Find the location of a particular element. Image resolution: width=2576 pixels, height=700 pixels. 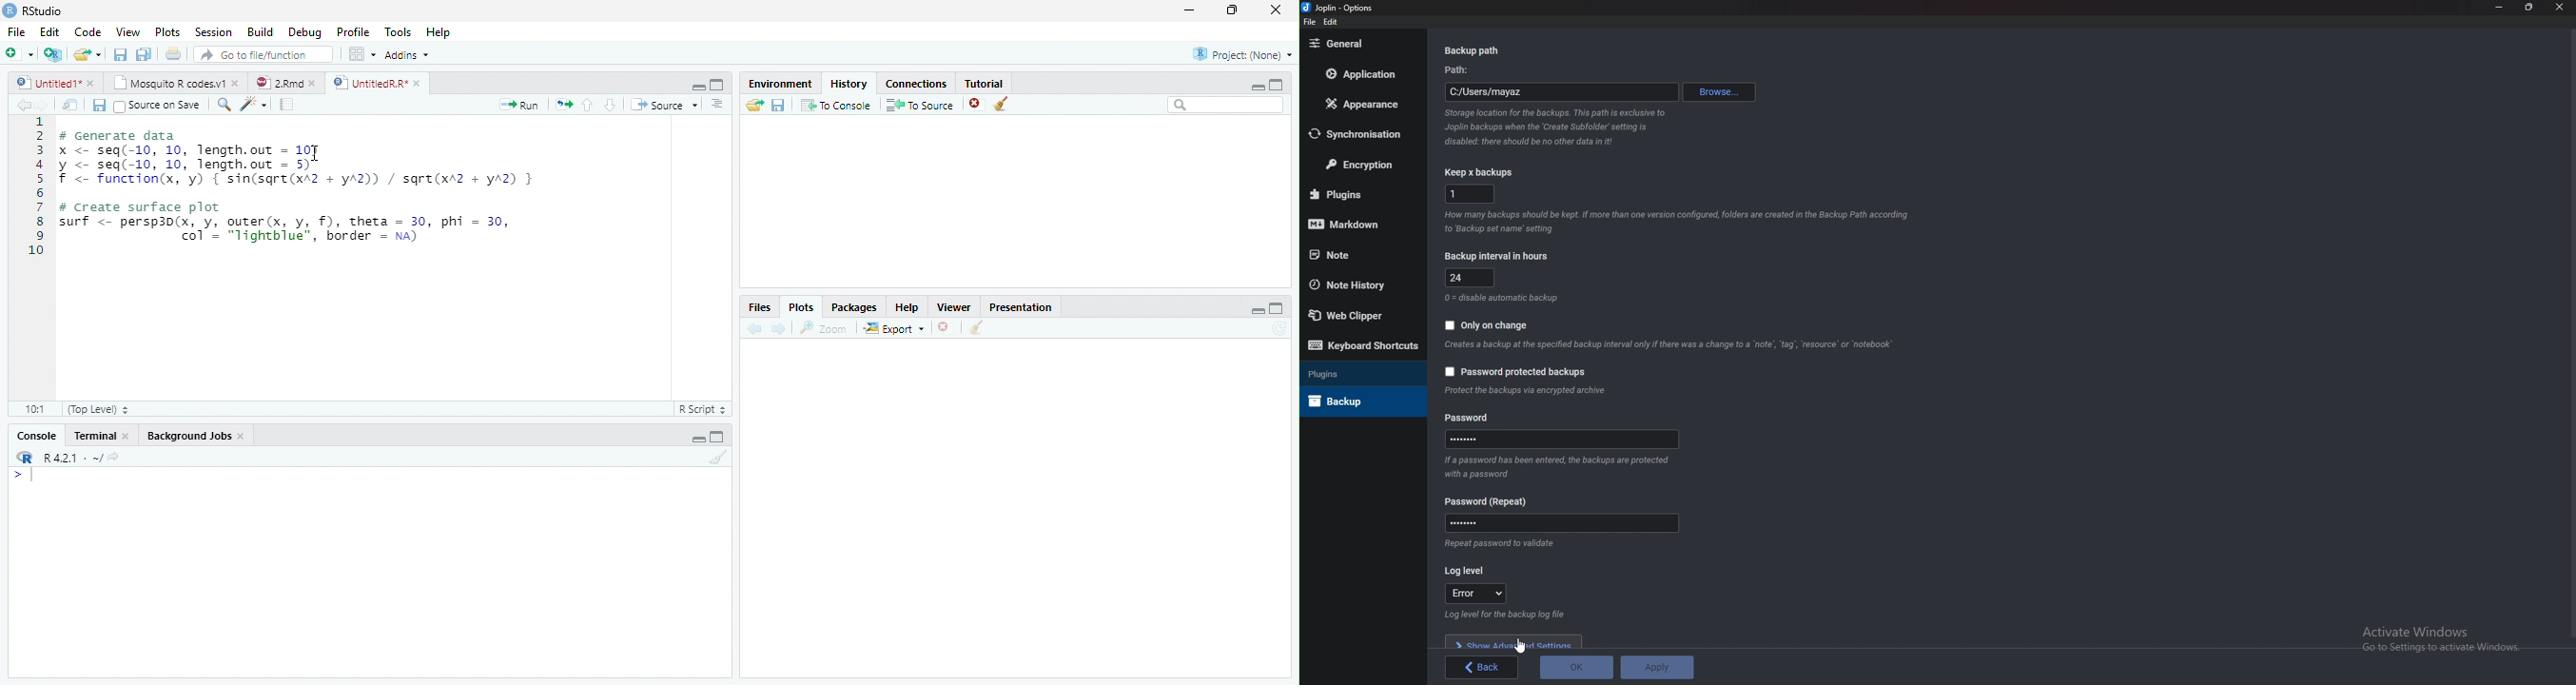

Go to file/function is located at coordinates (263, 53).